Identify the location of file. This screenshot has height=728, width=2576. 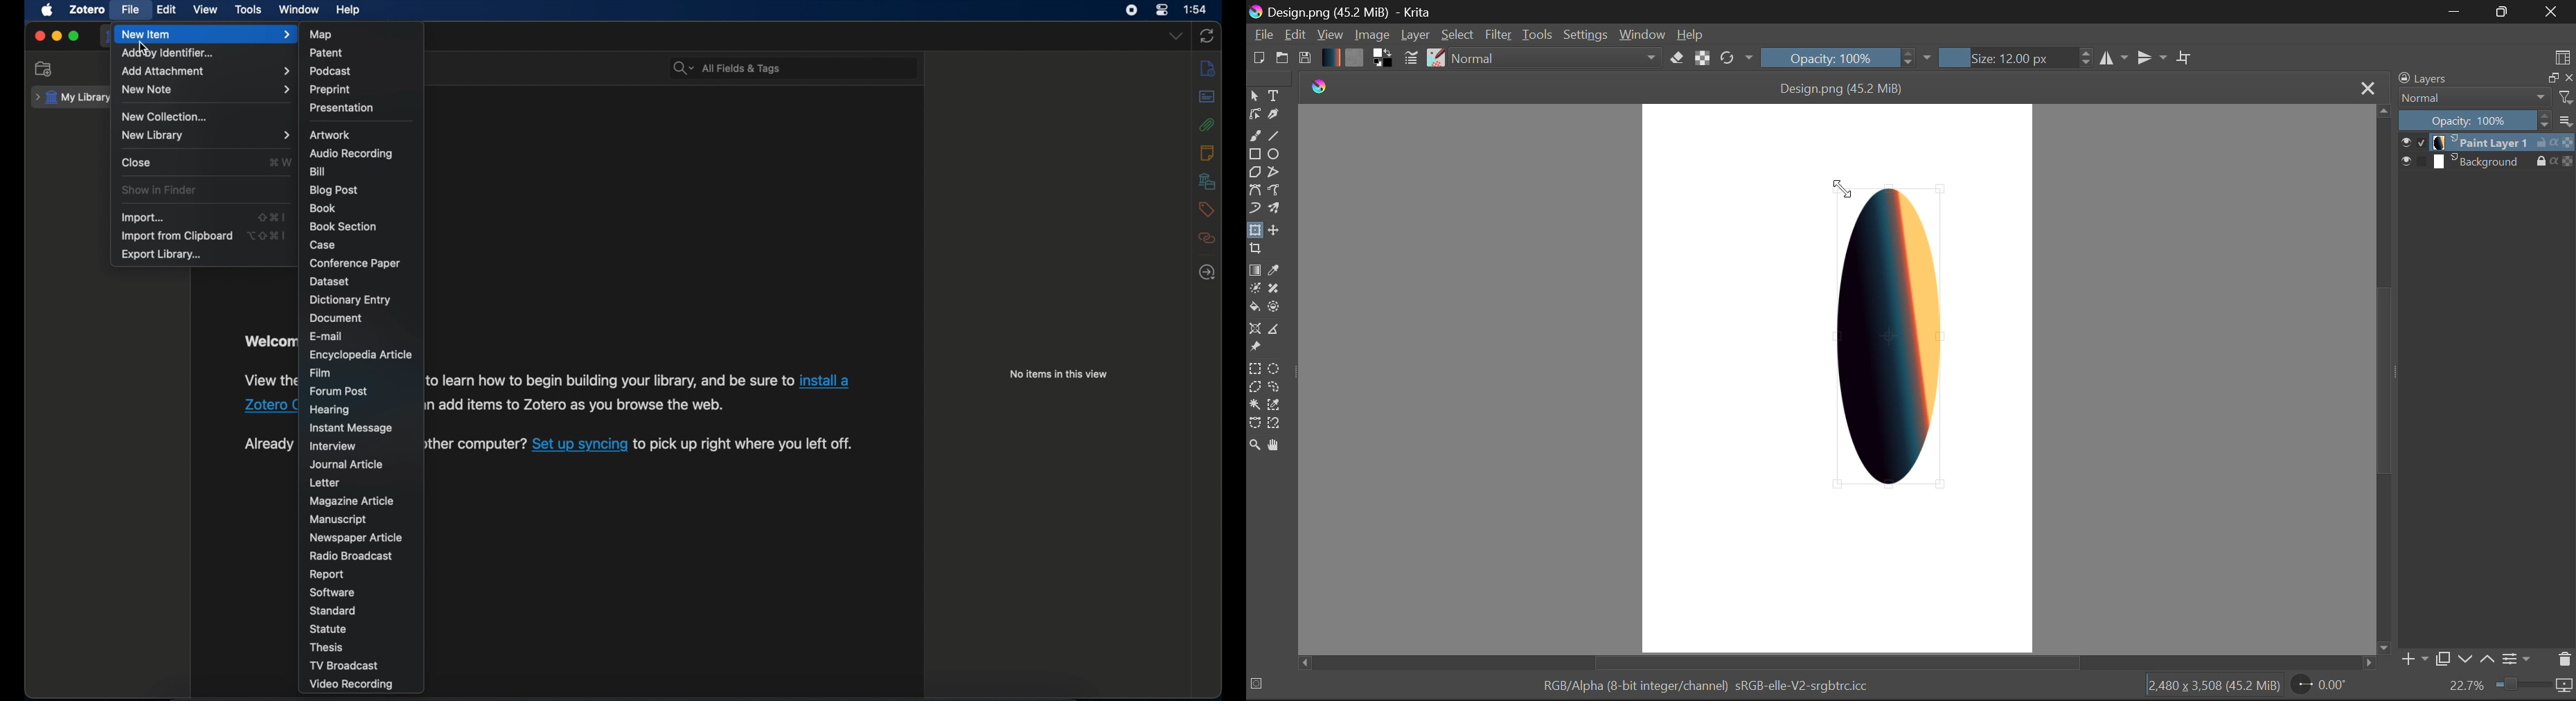
(131, 8).